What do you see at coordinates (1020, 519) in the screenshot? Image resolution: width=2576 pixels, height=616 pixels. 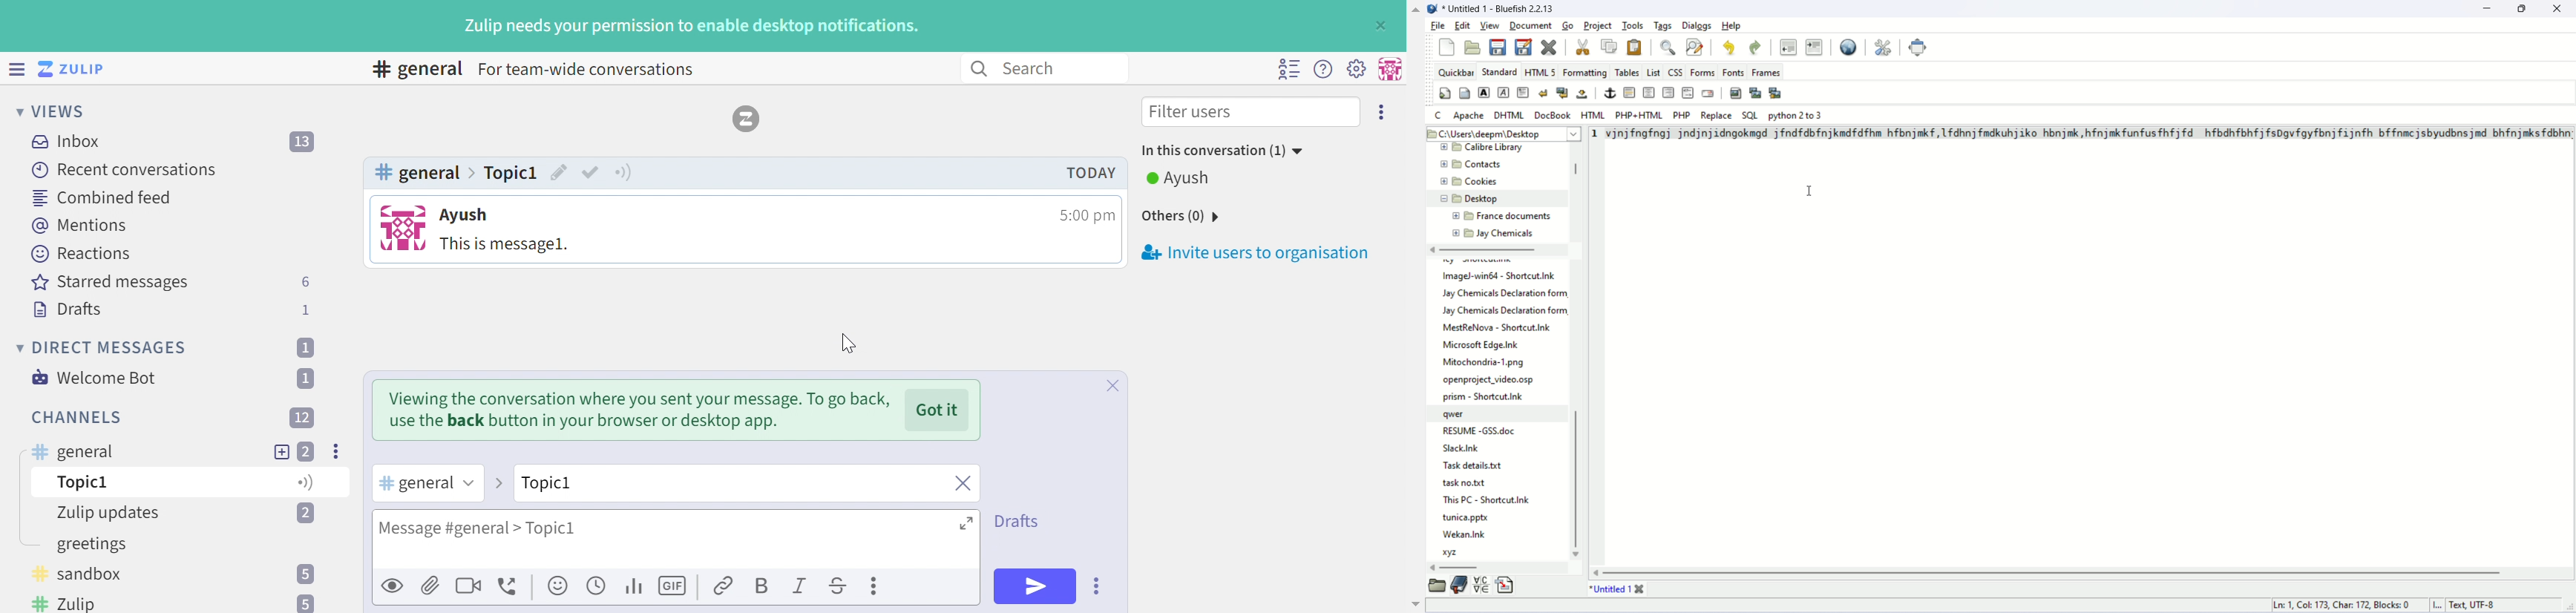 I see `Drafts` at bounding box center [1020, 519].